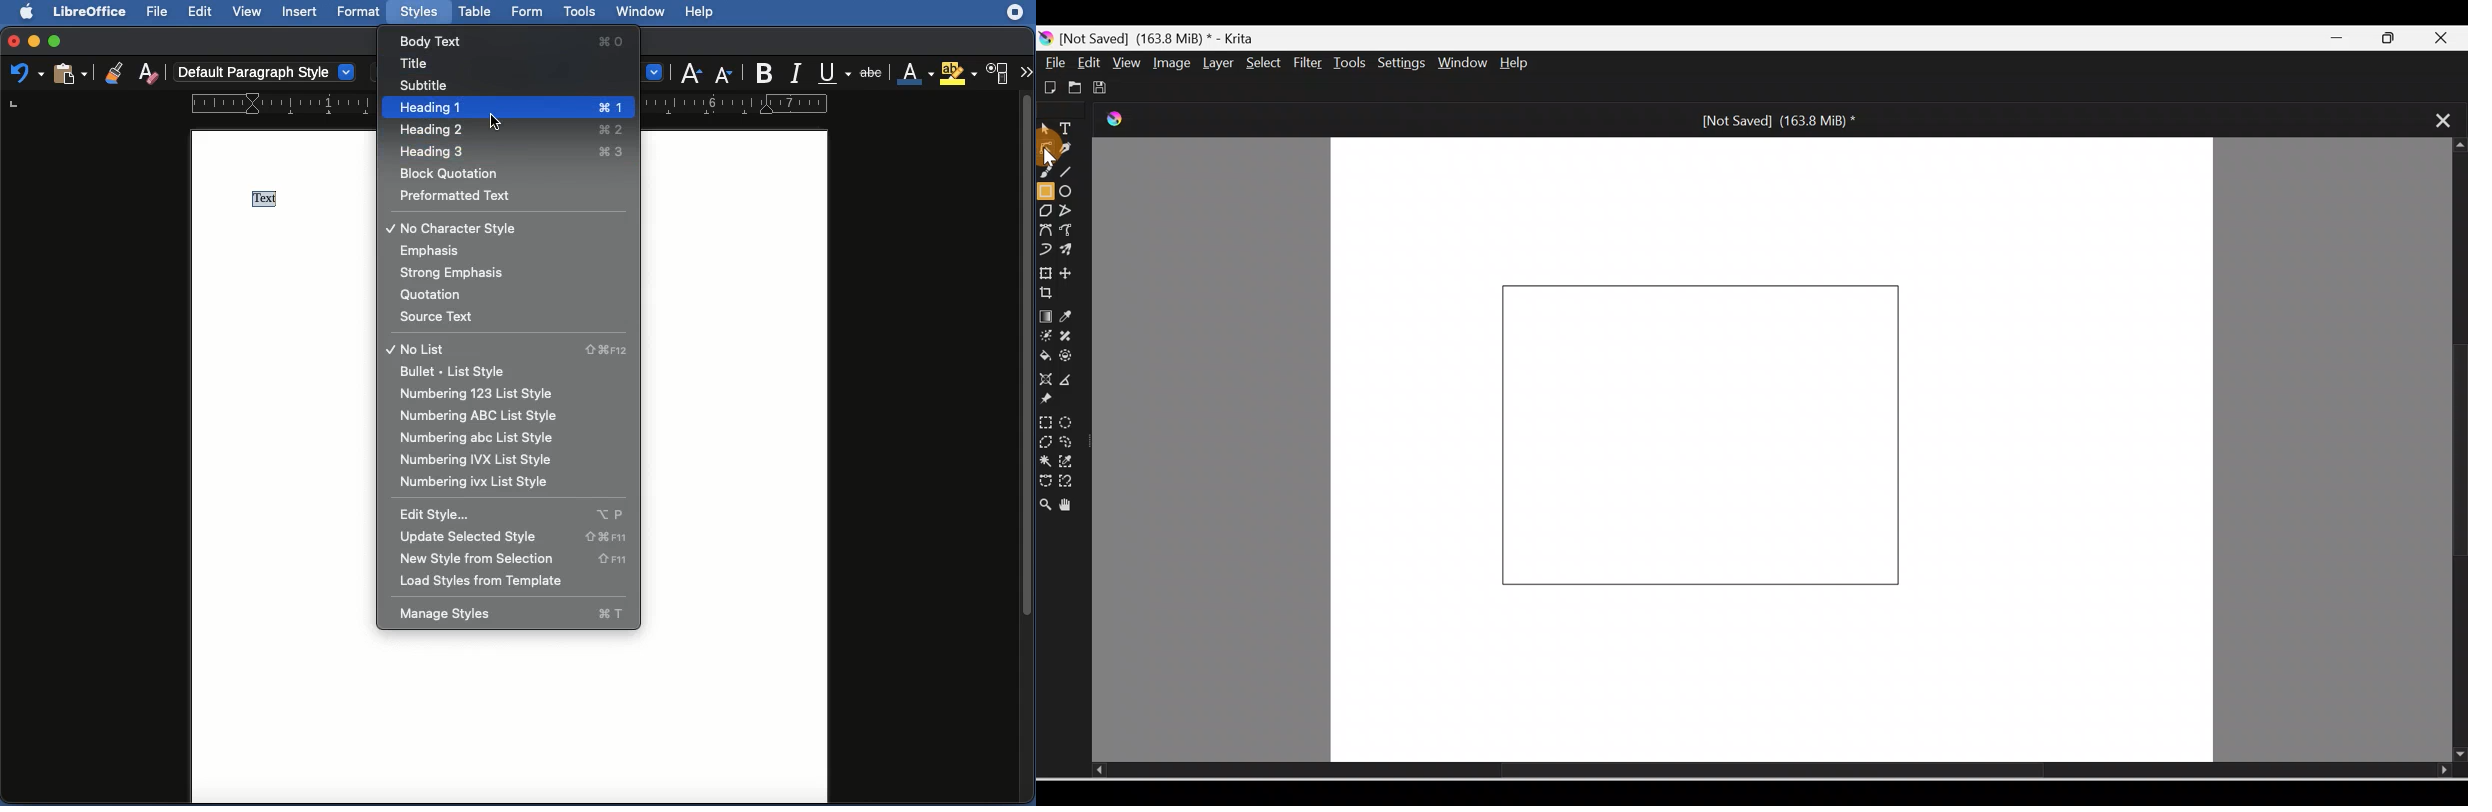  Describe the element at coordinates (1072, 381) in the screenshot. I see `Measure the distance between two points` at that location.